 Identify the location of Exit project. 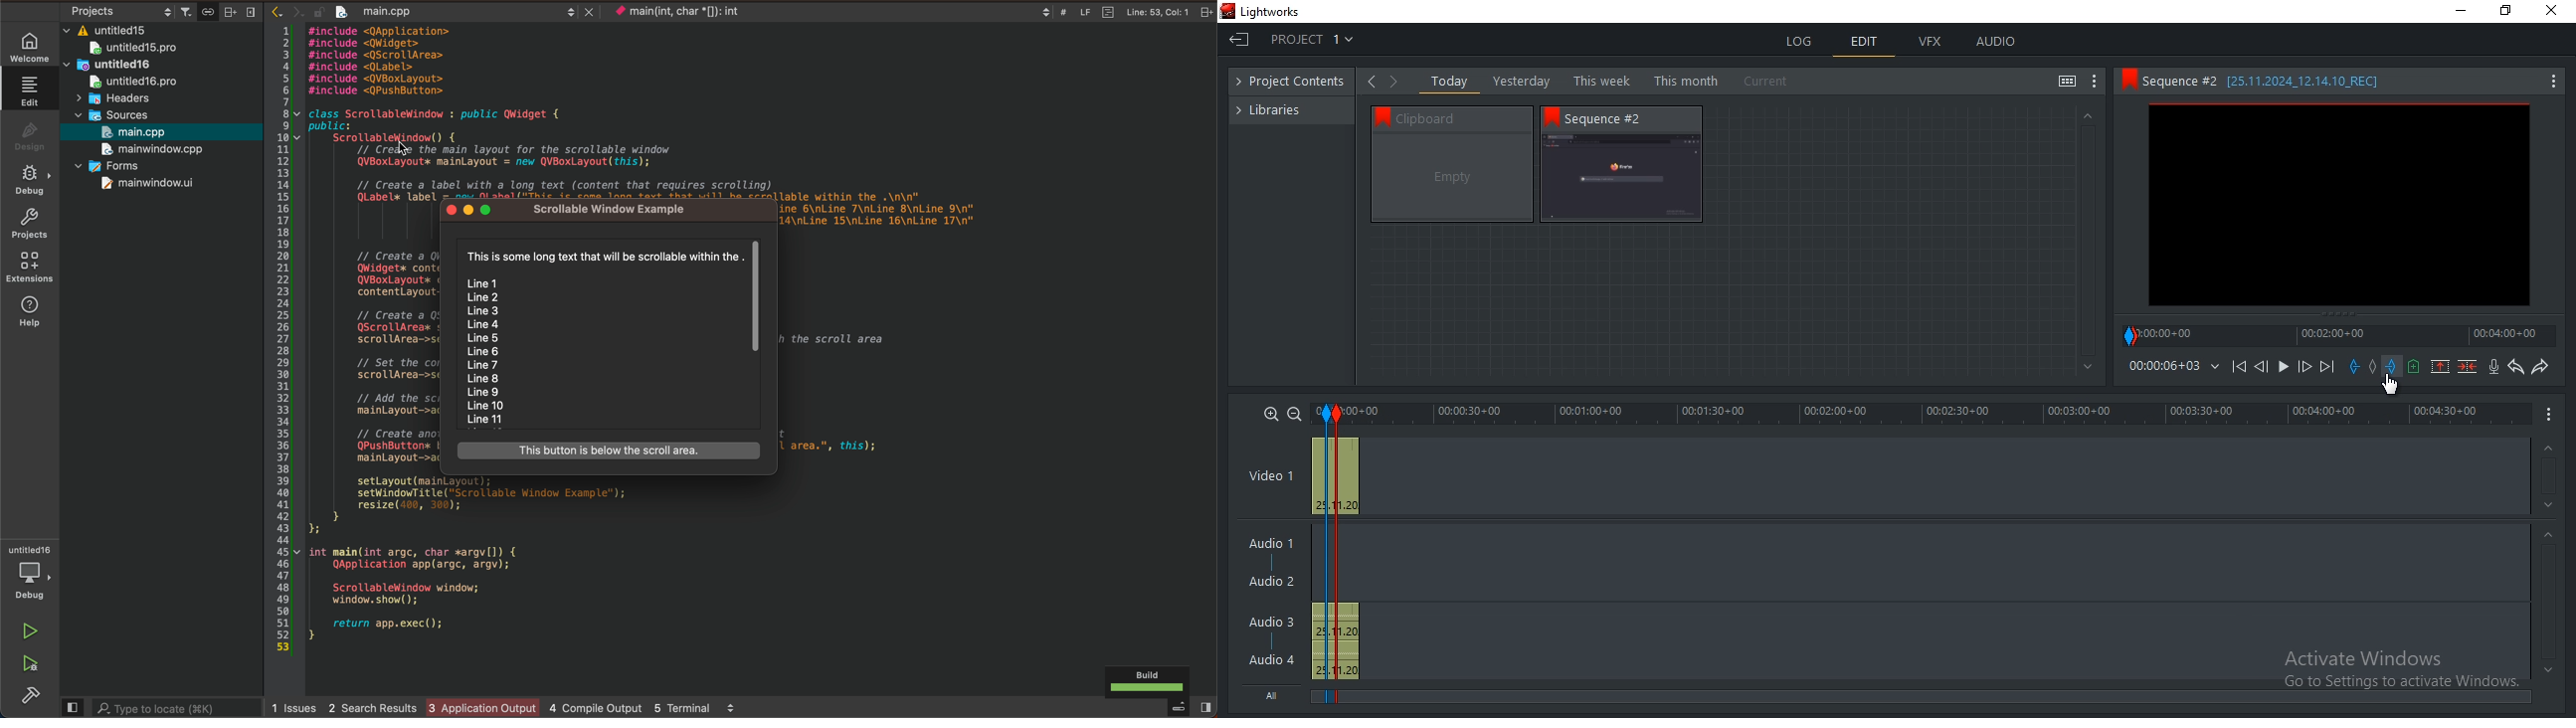
(1239, 45).